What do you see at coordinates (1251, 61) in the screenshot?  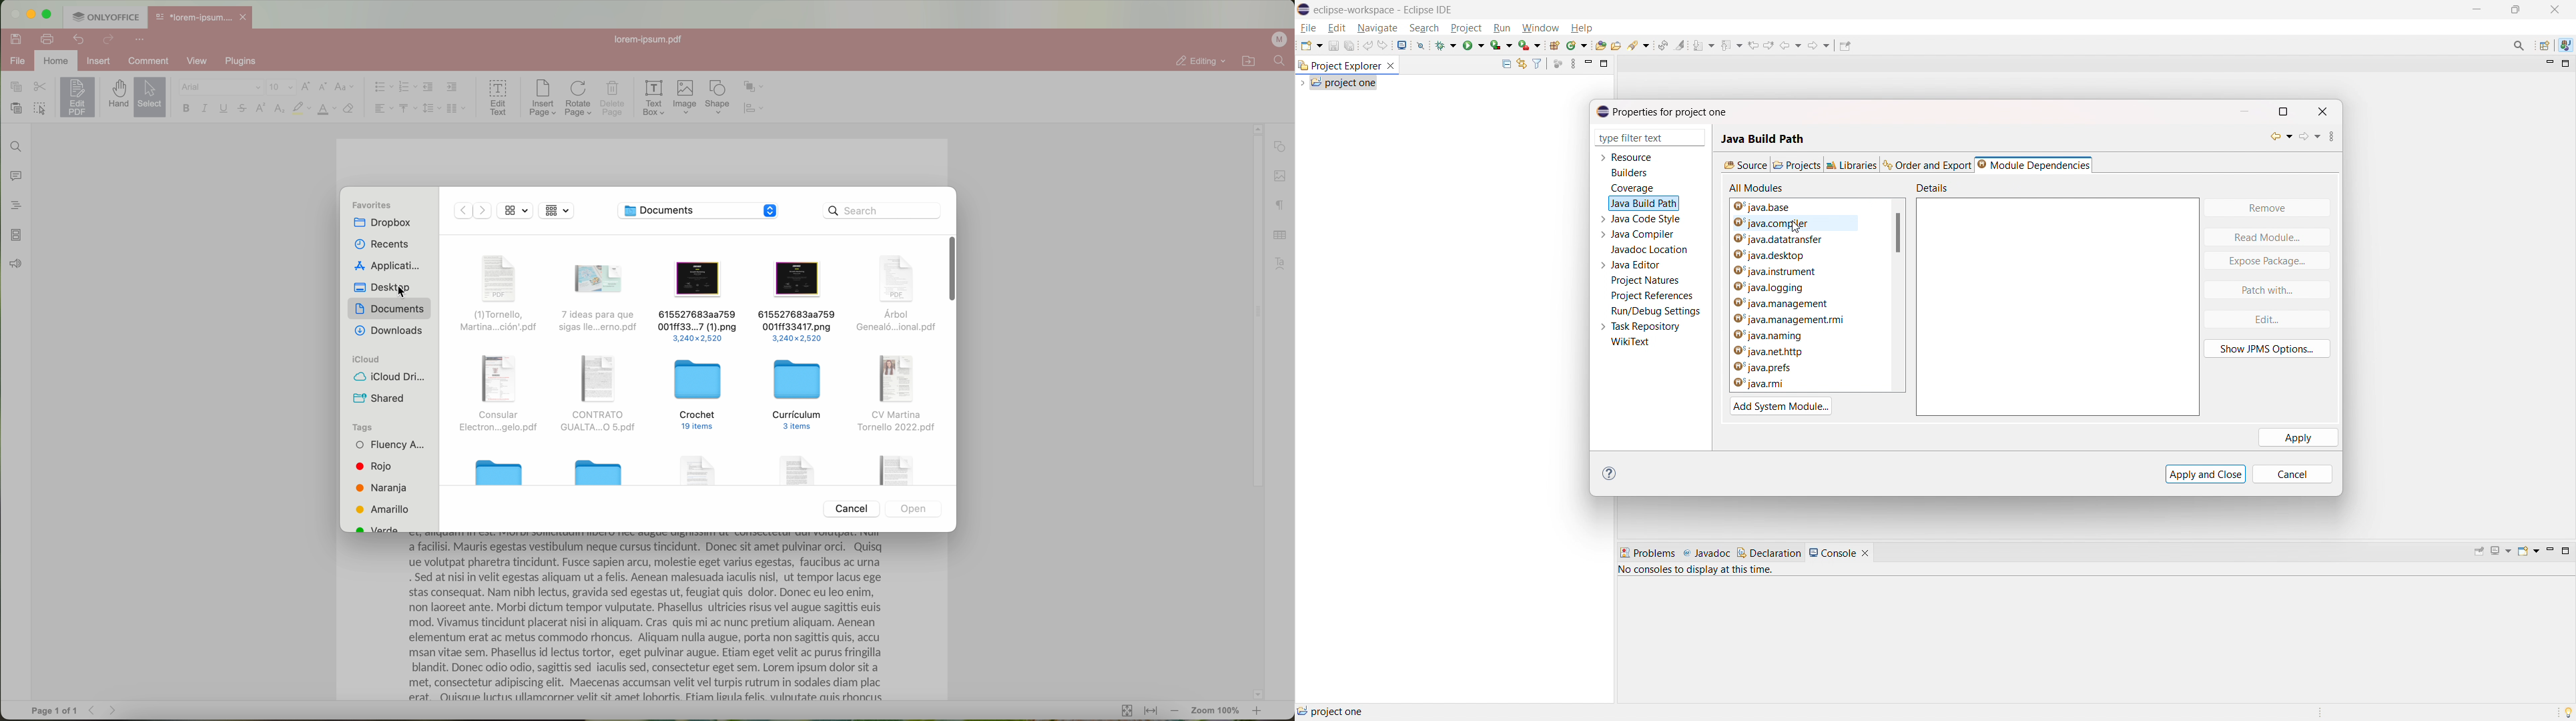 I see `open file location` at bounding box center [1251, 61].